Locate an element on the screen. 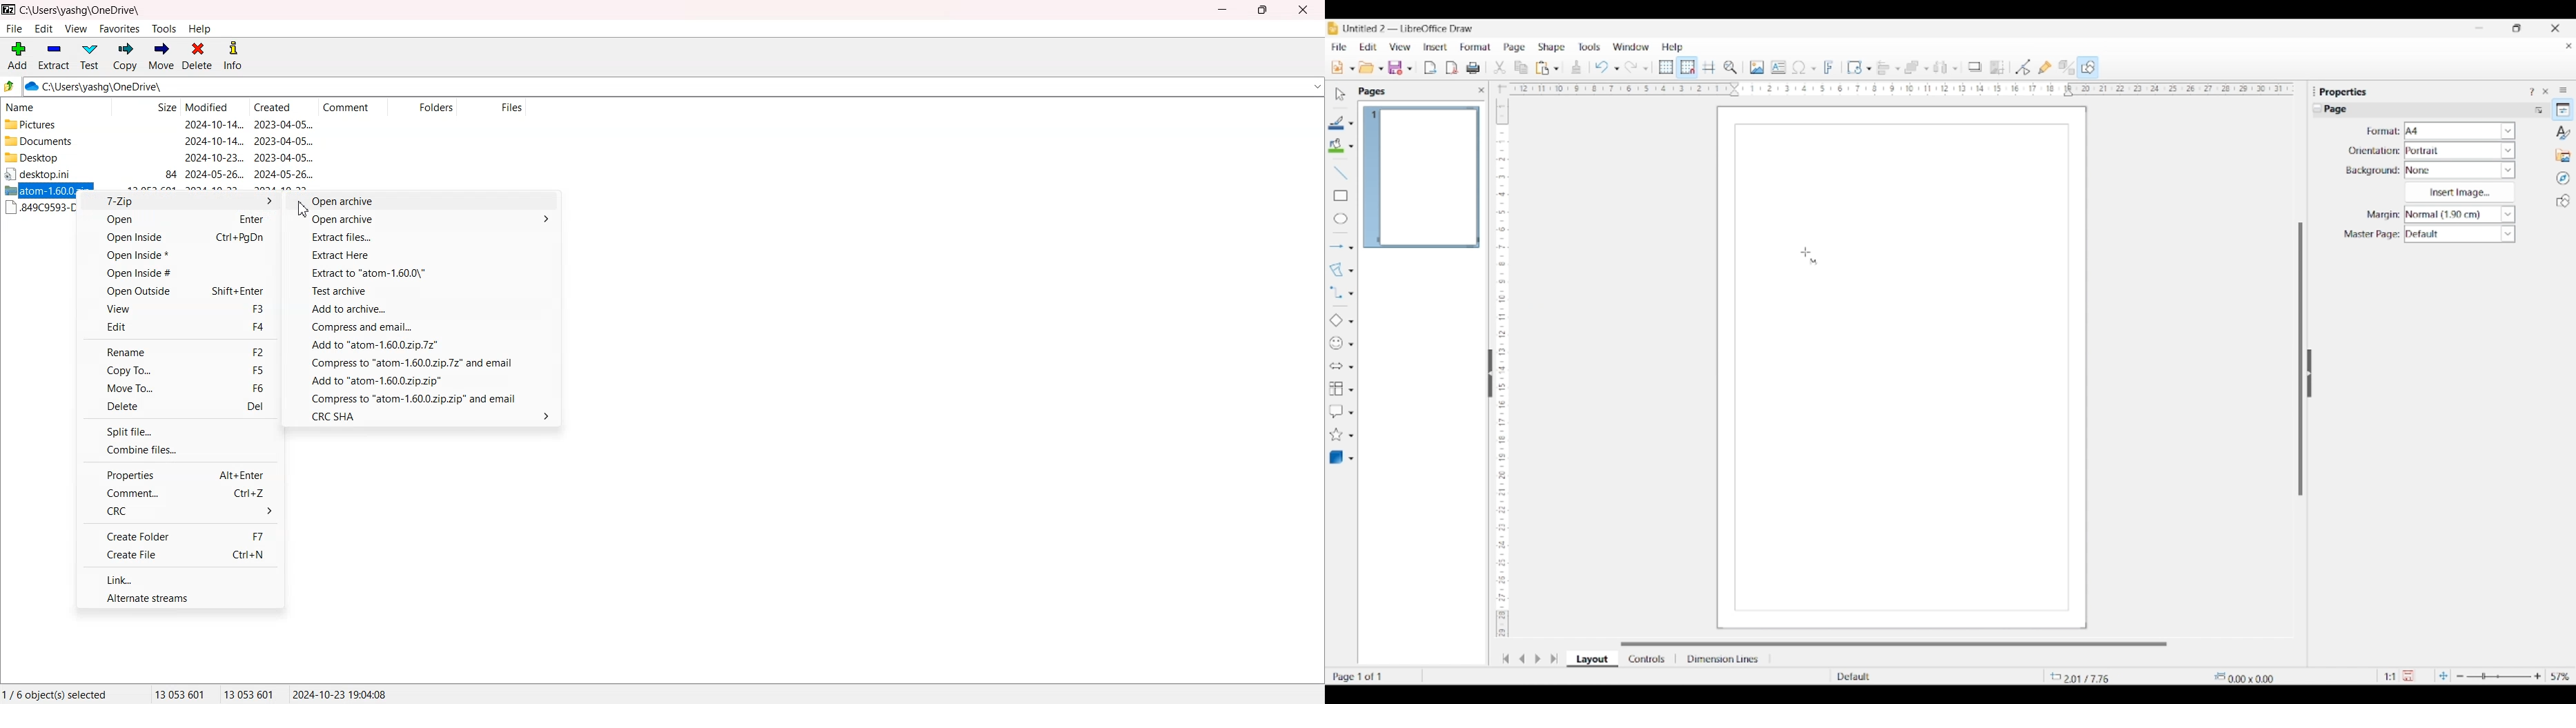 Image resolution: width=2576 pixels, height=728 pixels. Selected callout shape is located at coordinates (1336, 411).